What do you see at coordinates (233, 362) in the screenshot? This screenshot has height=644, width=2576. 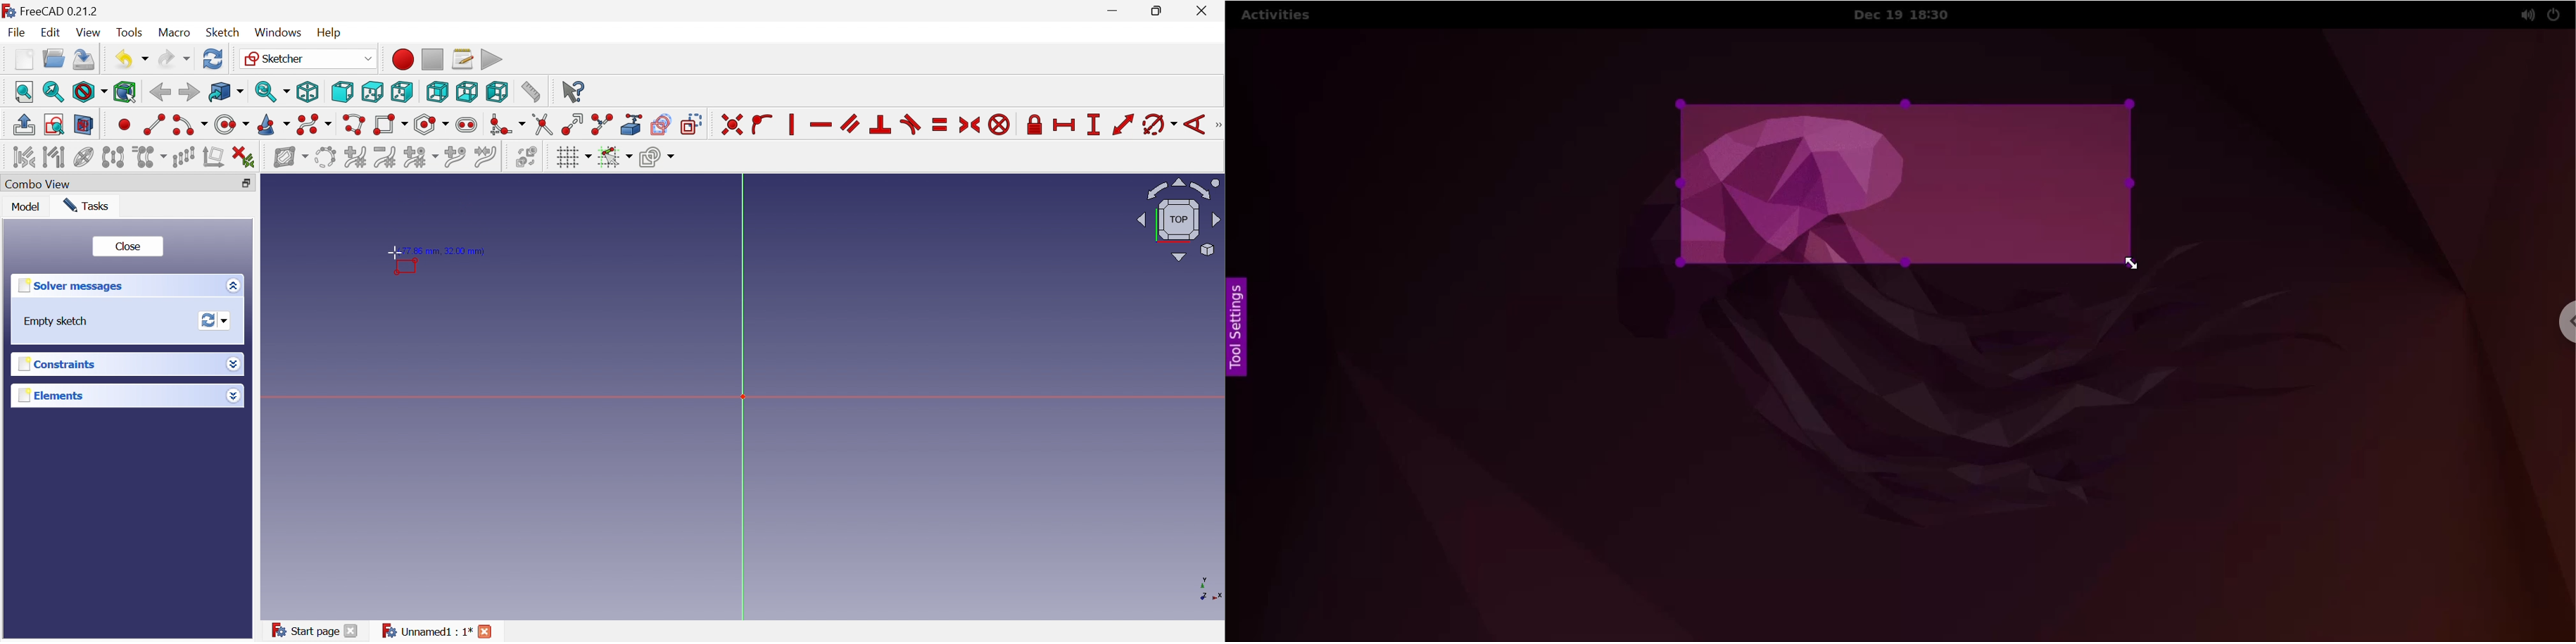 I see `Drop down` at bounding box center [233, 362].